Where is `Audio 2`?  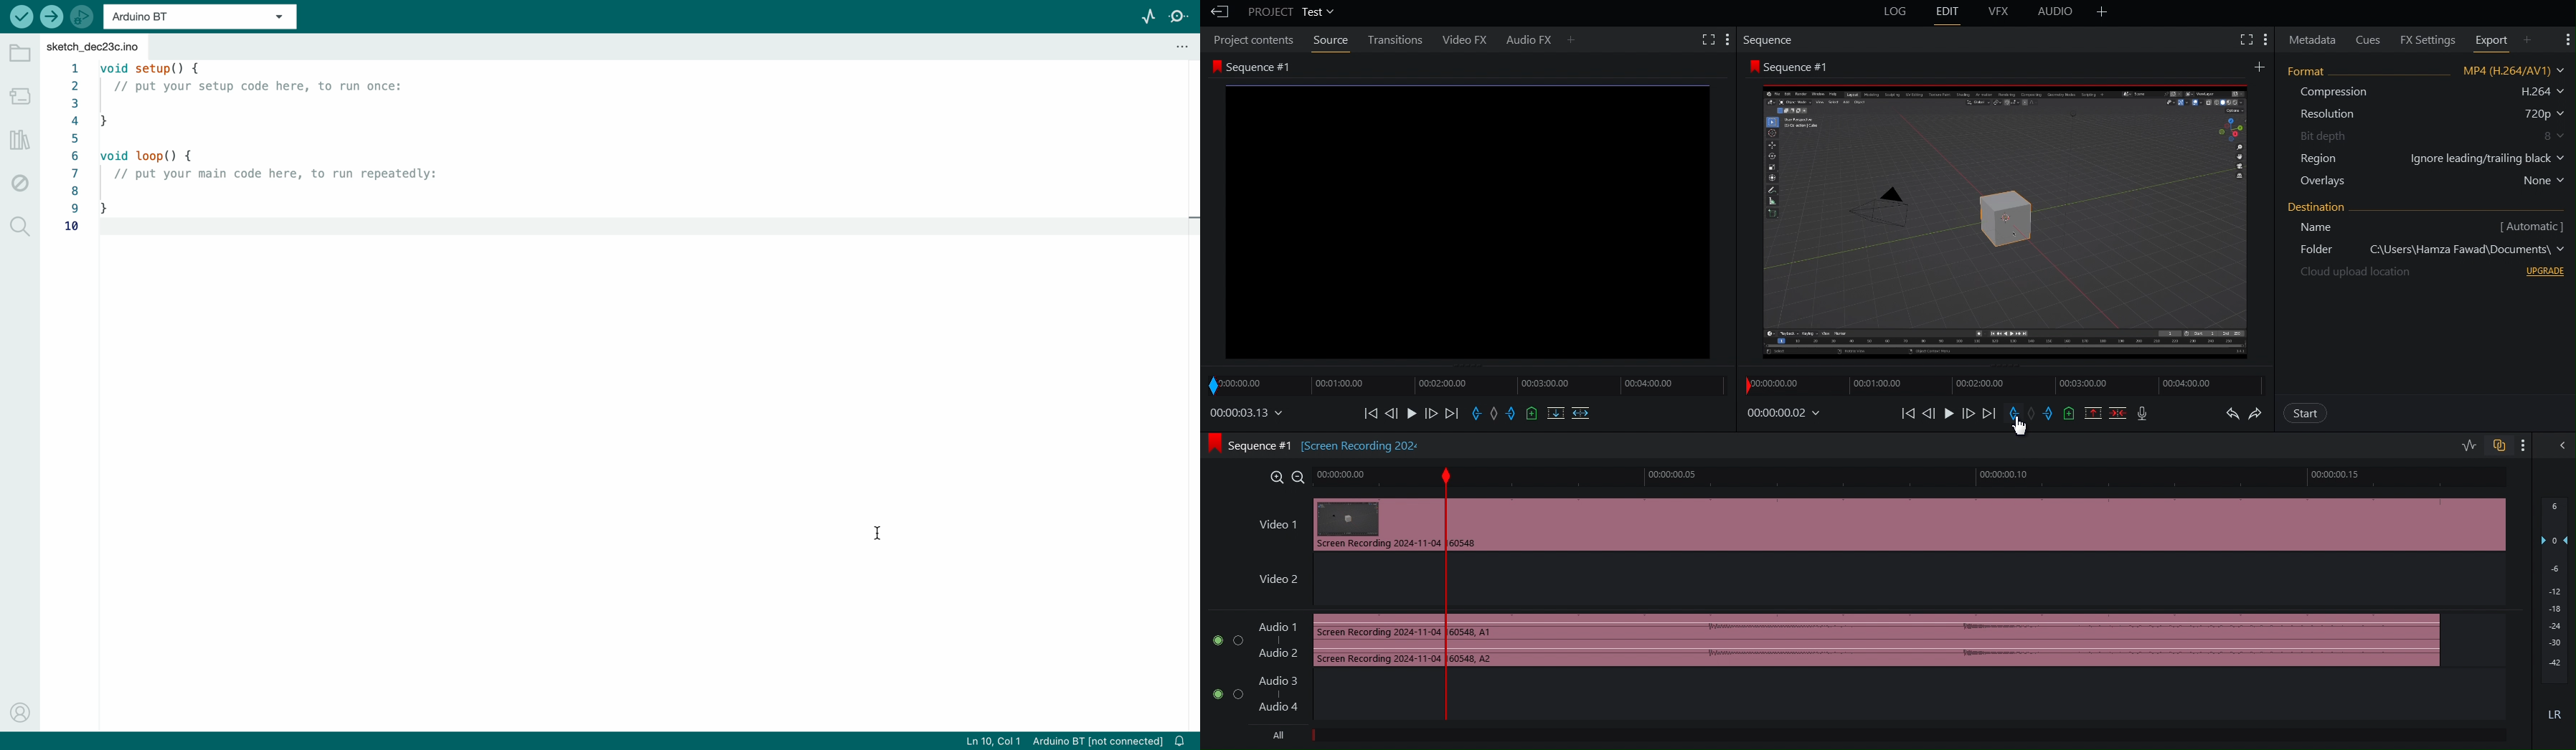
Audio 2 is located at coordinates (1256, 698).